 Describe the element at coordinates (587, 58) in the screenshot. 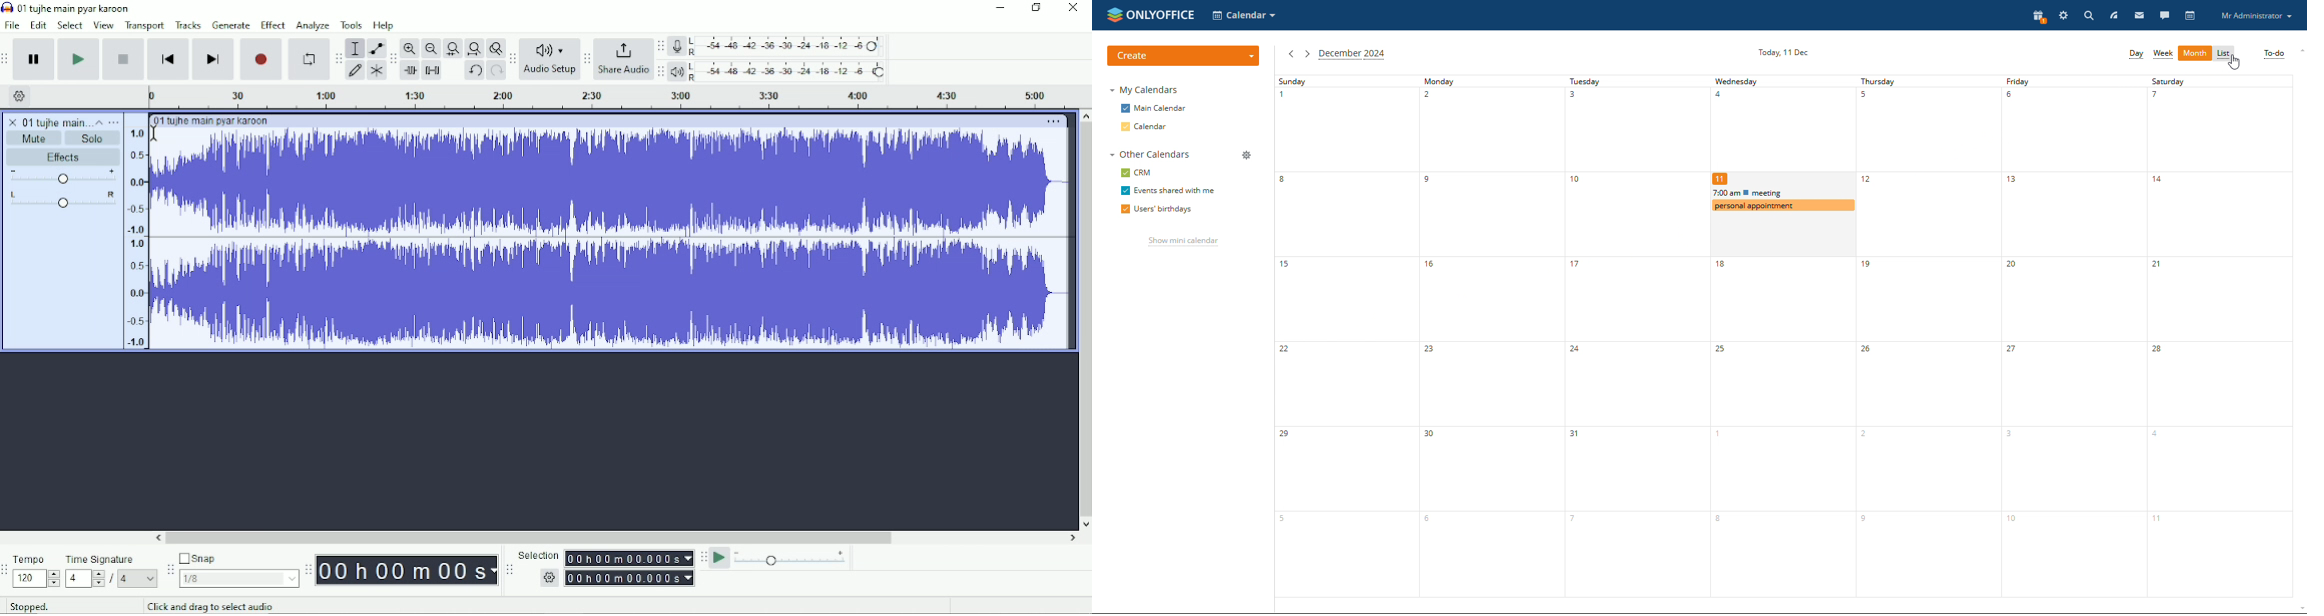

I see `Audacity share audio toolbar` at that location.